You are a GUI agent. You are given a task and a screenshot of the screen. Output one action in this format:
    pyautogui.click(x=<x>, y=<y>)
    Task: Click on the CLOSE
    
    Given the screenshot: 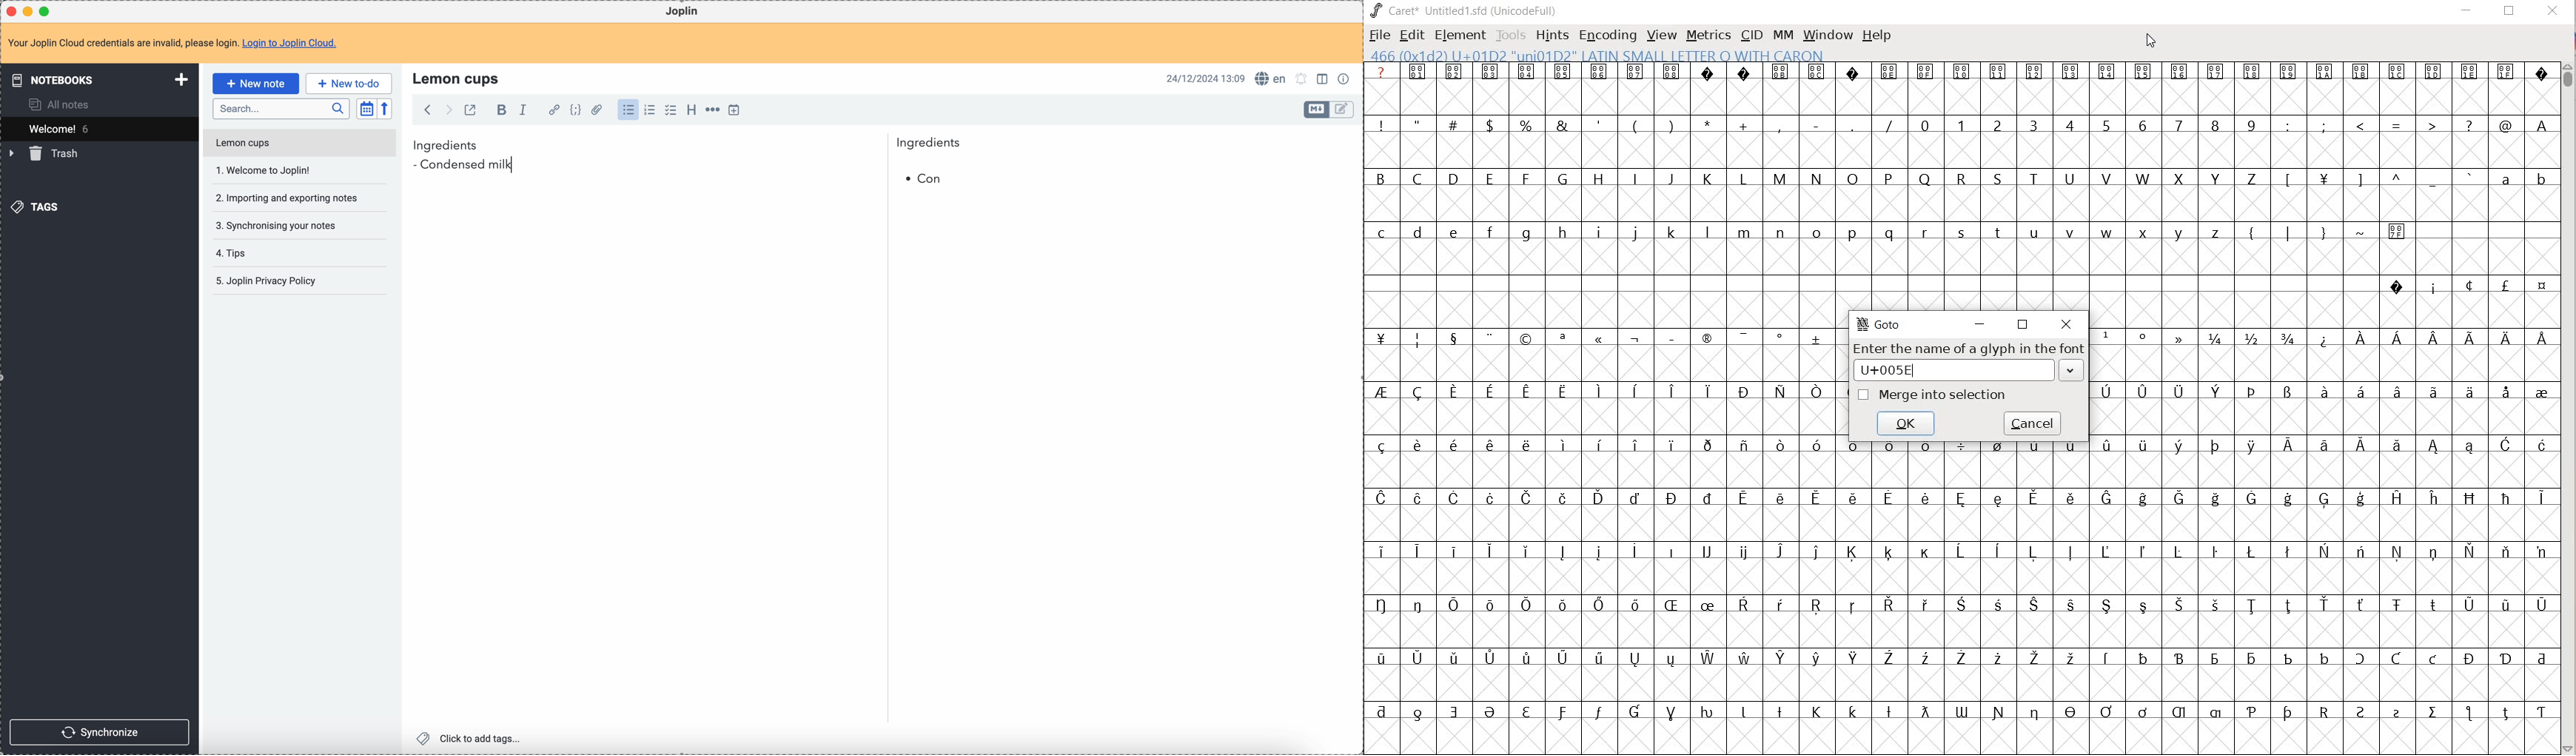 What is the action you would take?
    pyautogui.click(x=2066, y=325)
    